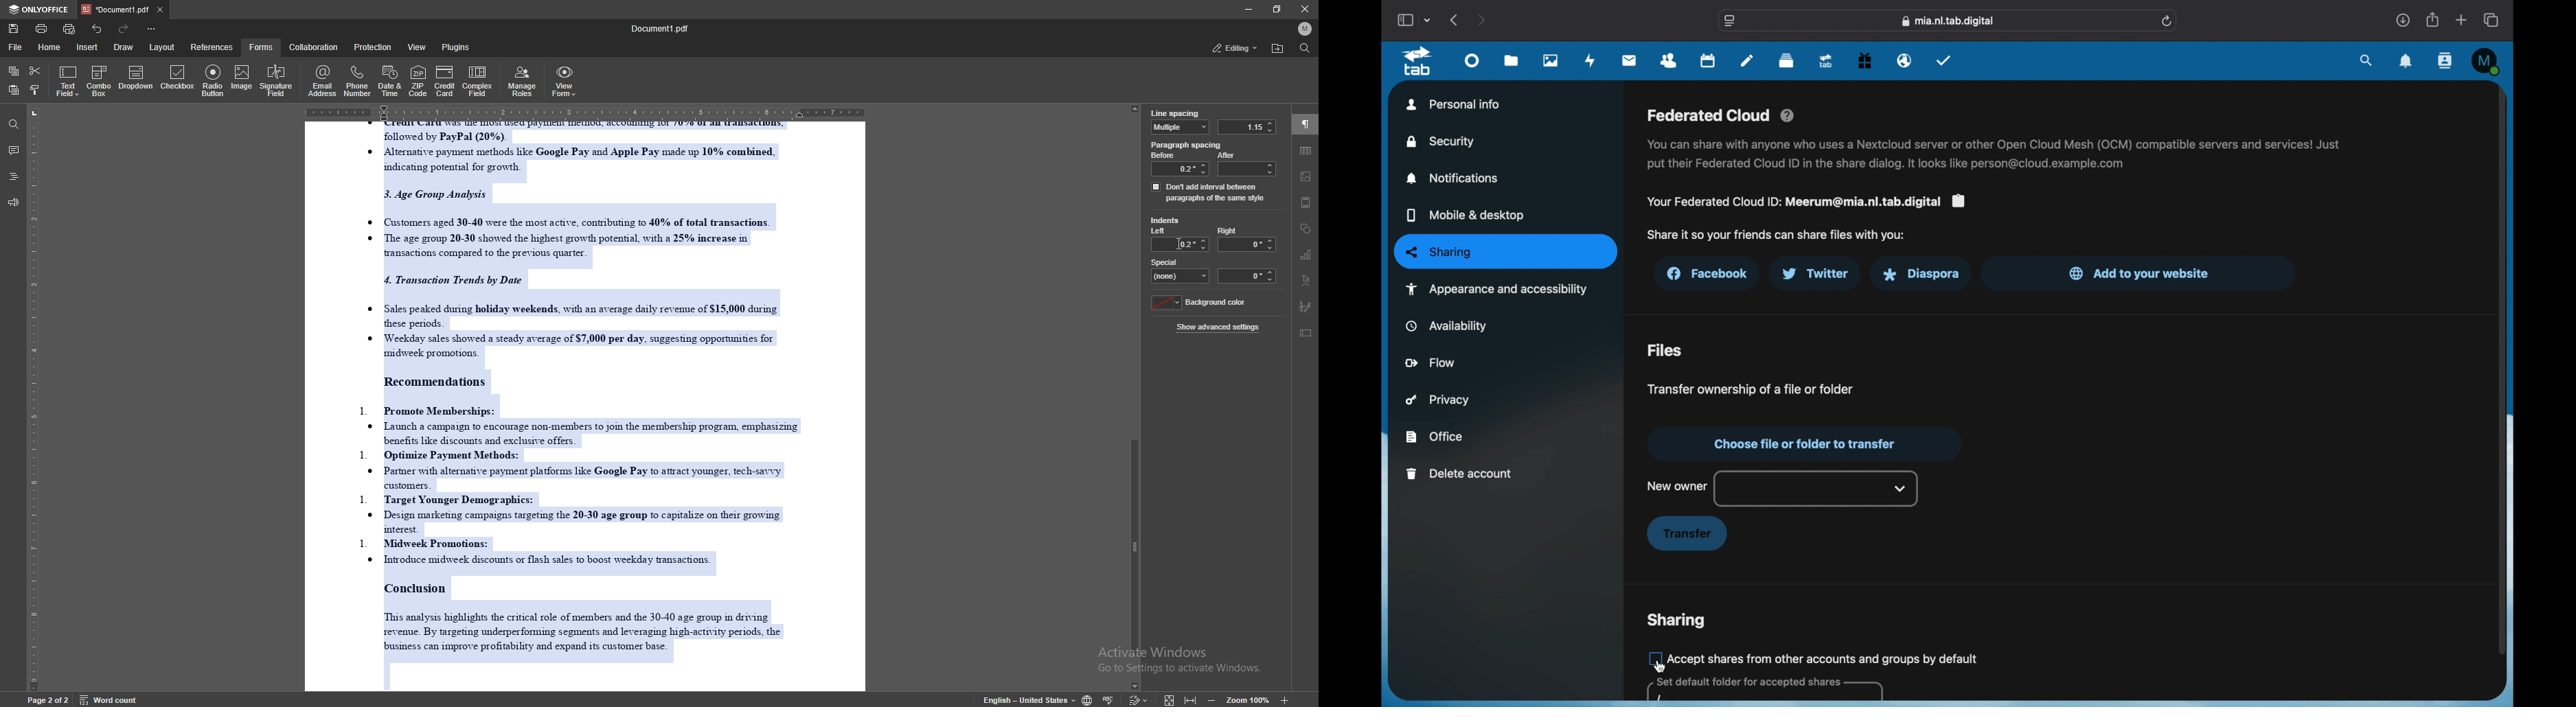  What do you see at coordinates (1677, 486) in the screenshot?
I see `new owner` at bounding box center [1677, 486].